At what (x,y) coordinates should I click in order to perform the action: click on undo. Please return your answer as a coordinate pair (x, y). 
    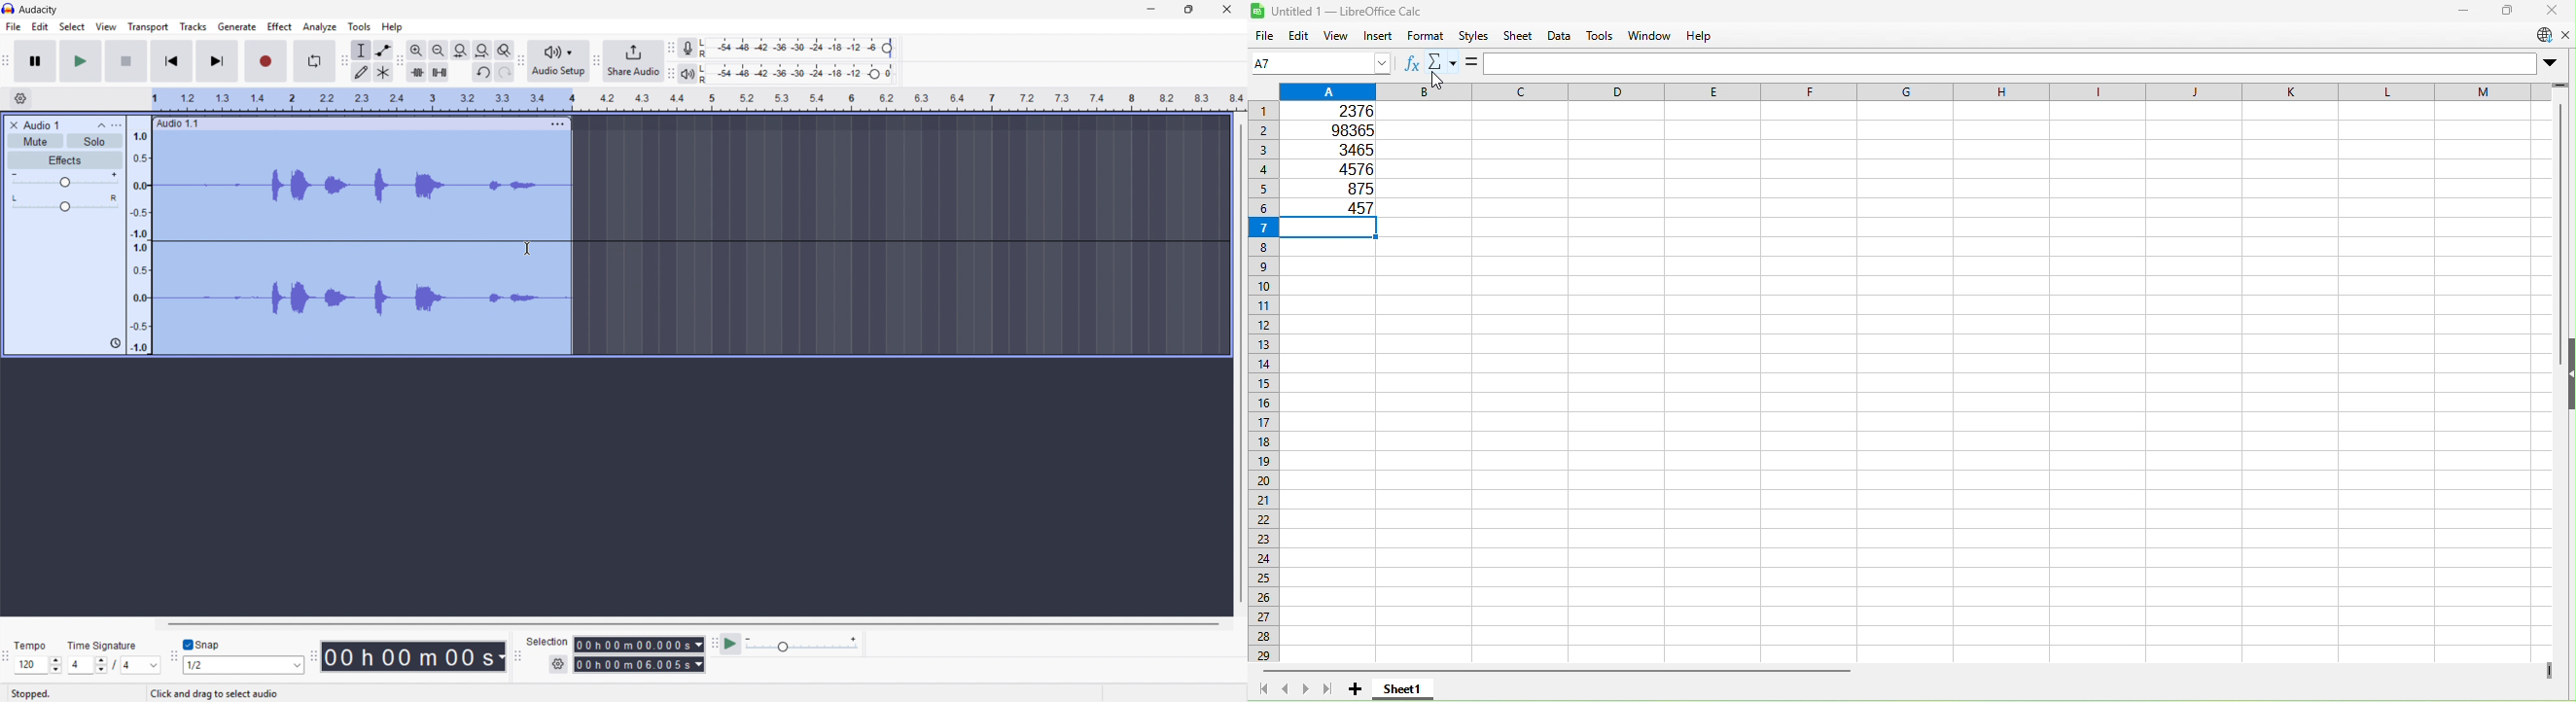
    Looking at the image, I should click on (482, 73).